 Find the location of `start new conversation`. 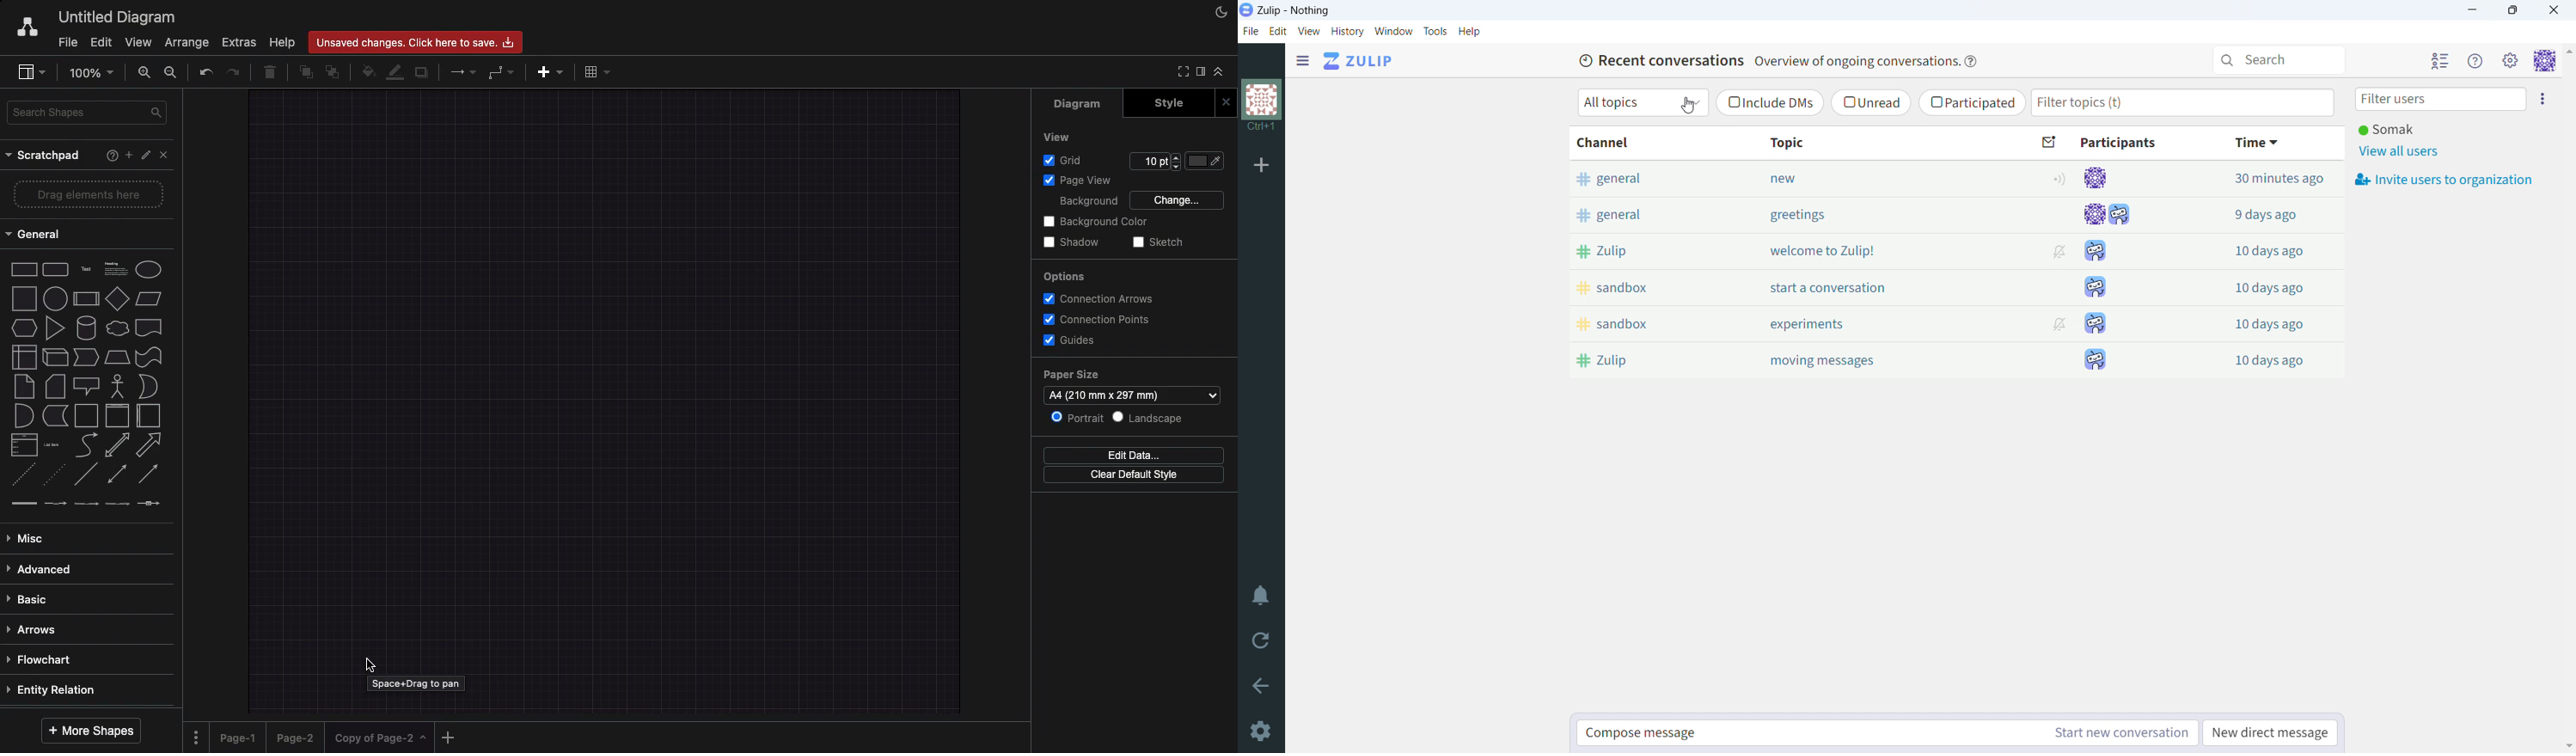

start new conversation is located at coordinates (2120, 733).